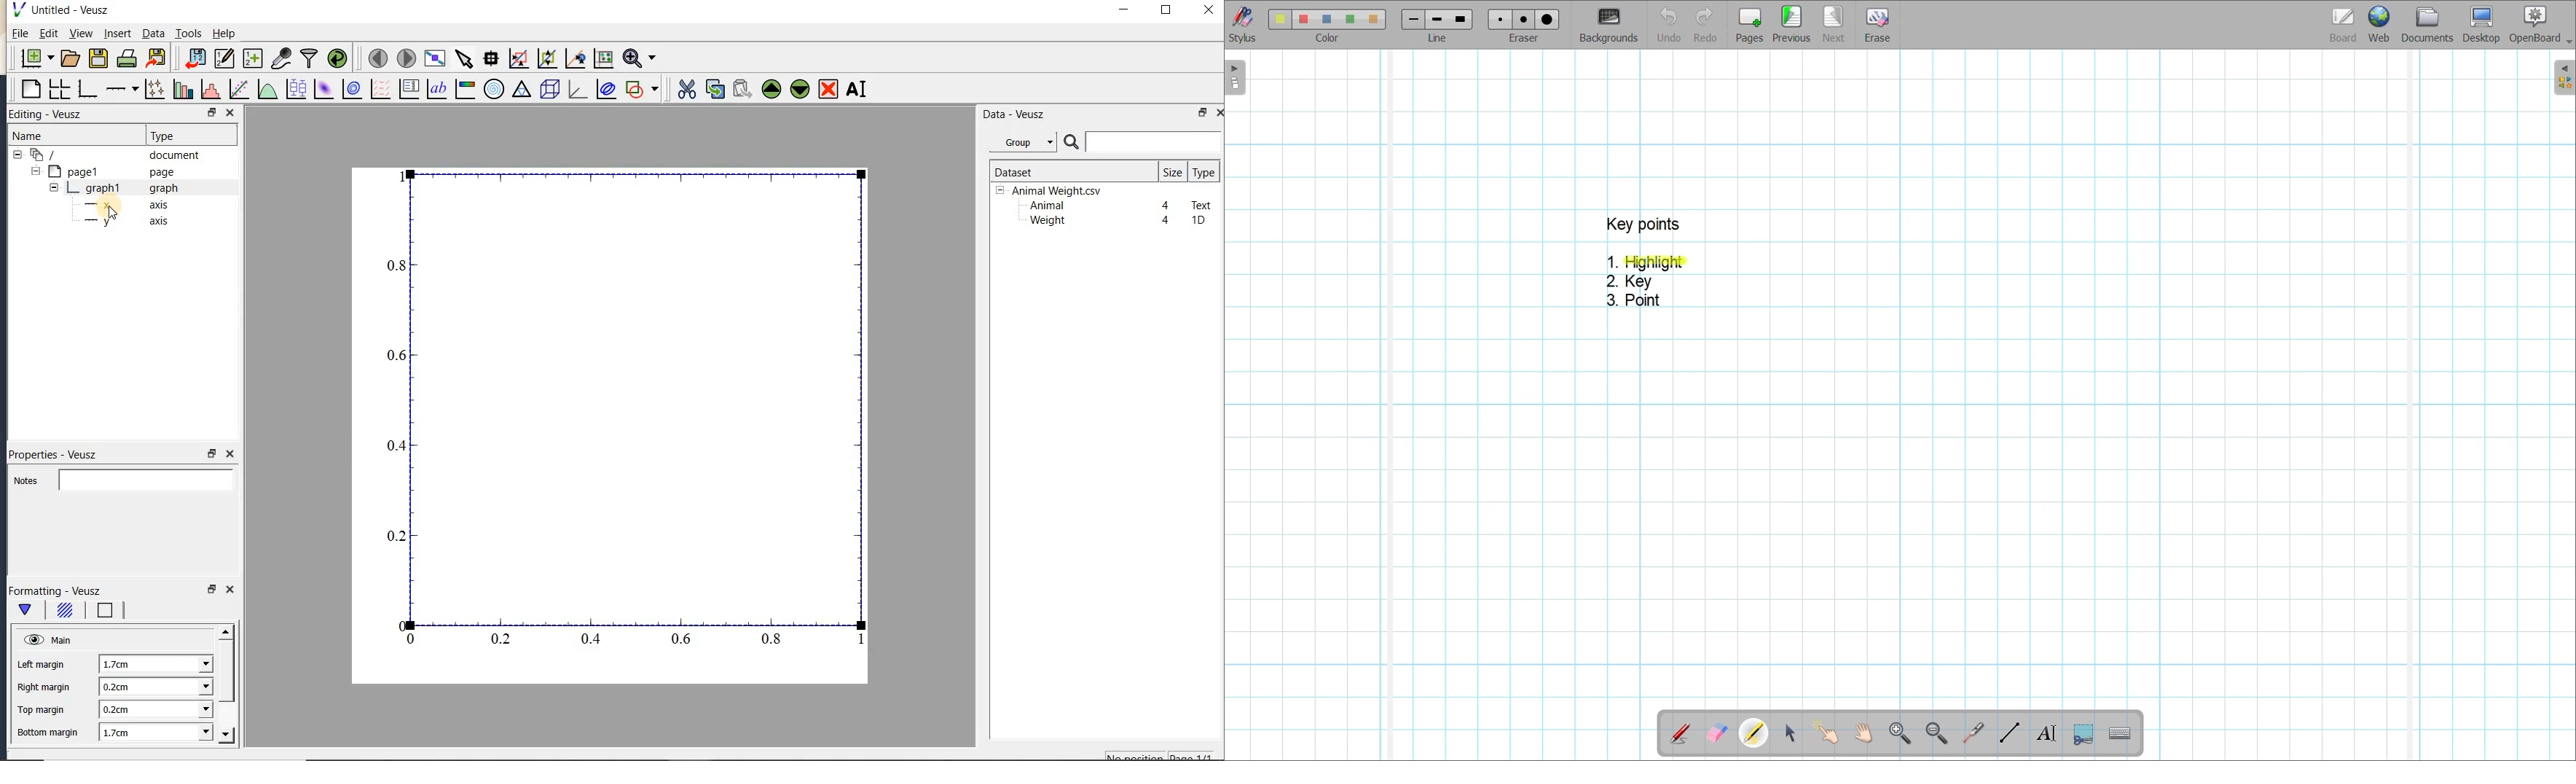 Image resolution: width=2576 pixels, height=784 pixels. I want to click on document, so click(111, 155).